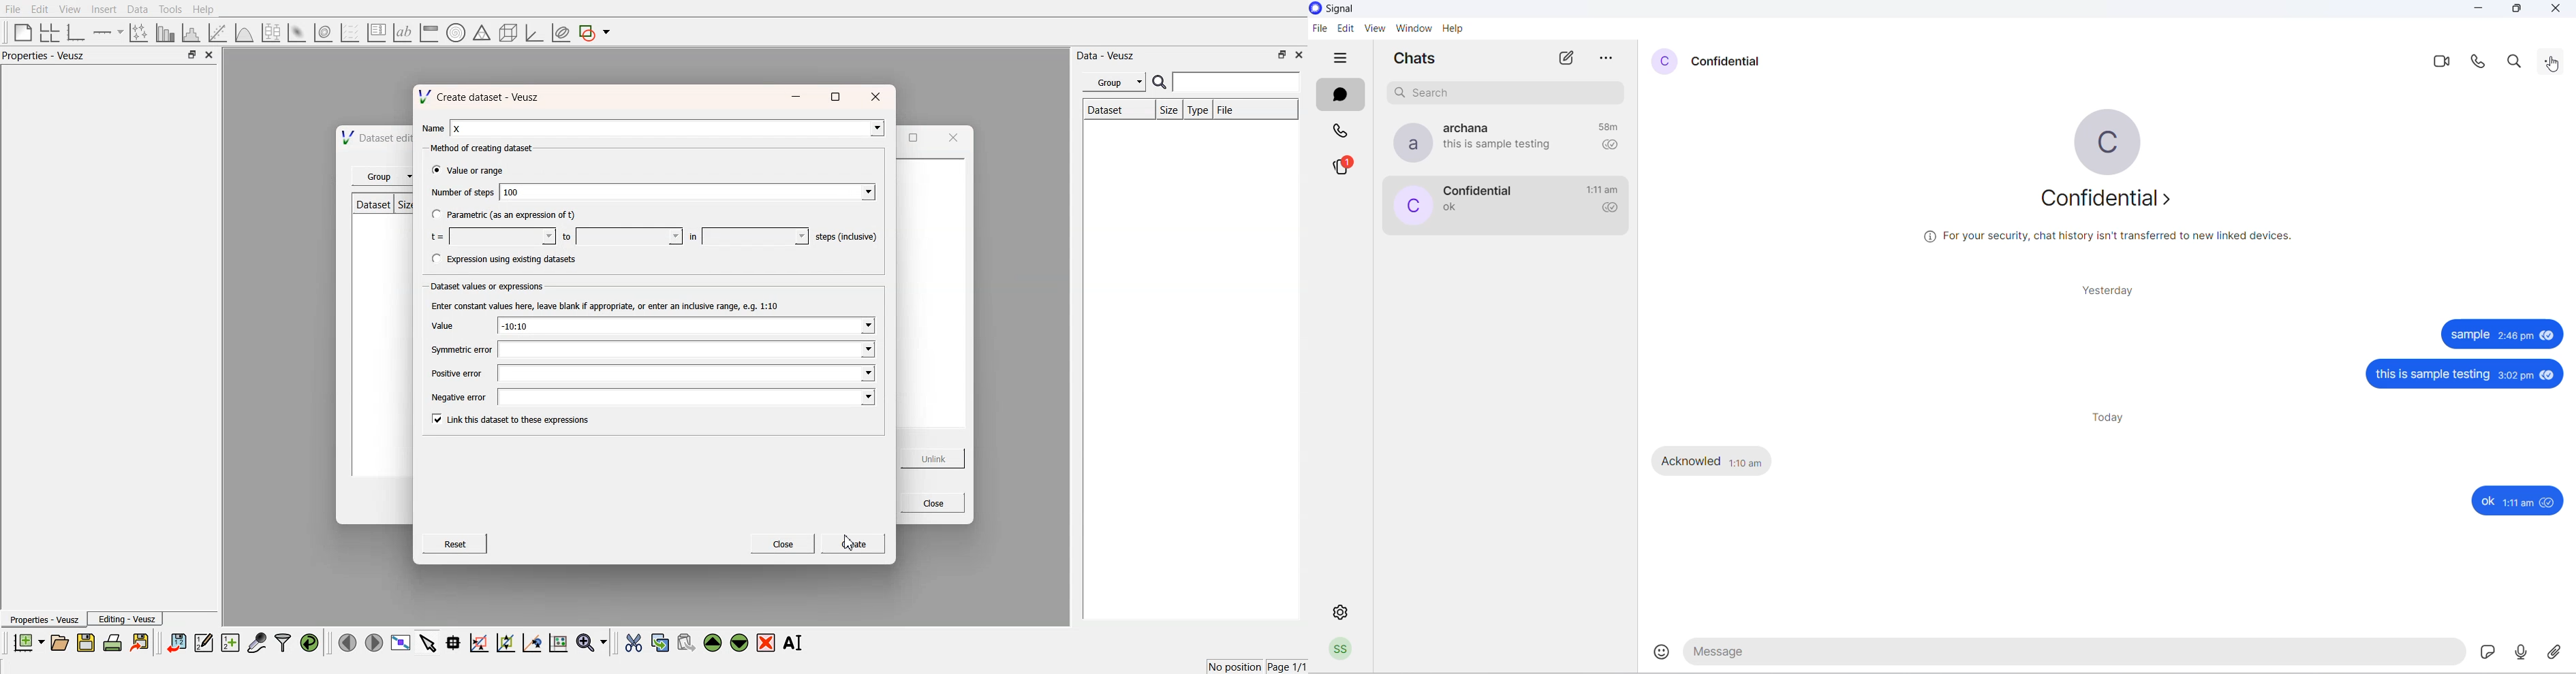  I want to click on contact profile picture, so click(1665, 61).